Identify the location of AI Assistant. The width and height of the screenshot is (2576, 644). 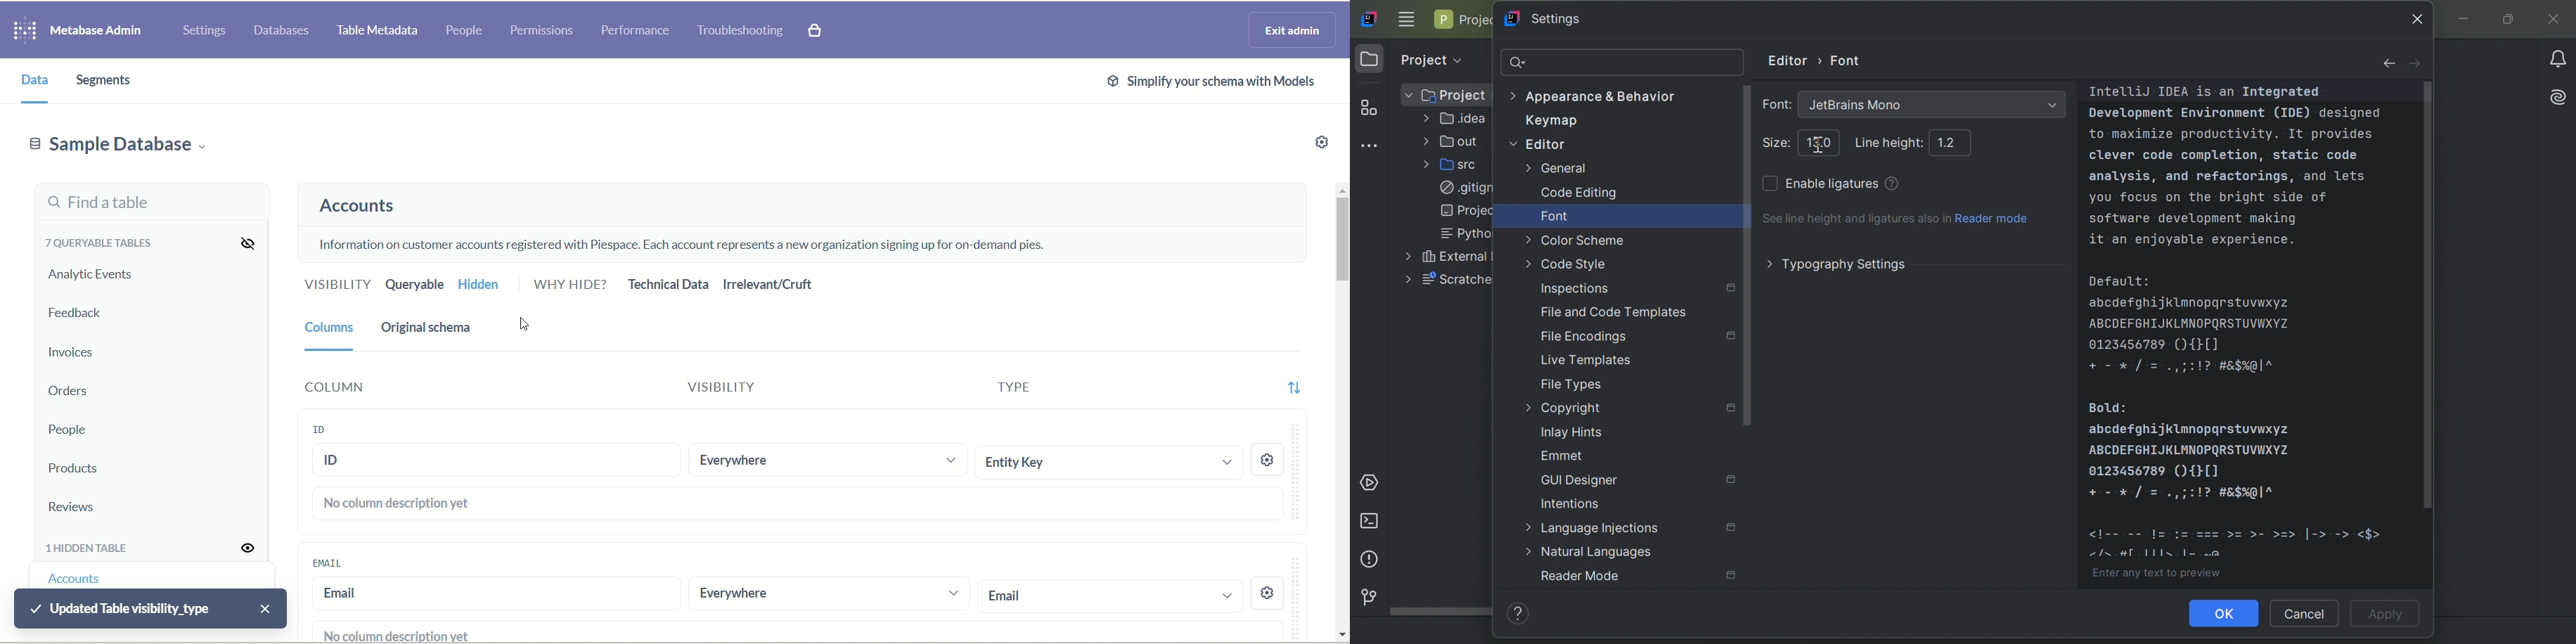
(2561, 95).